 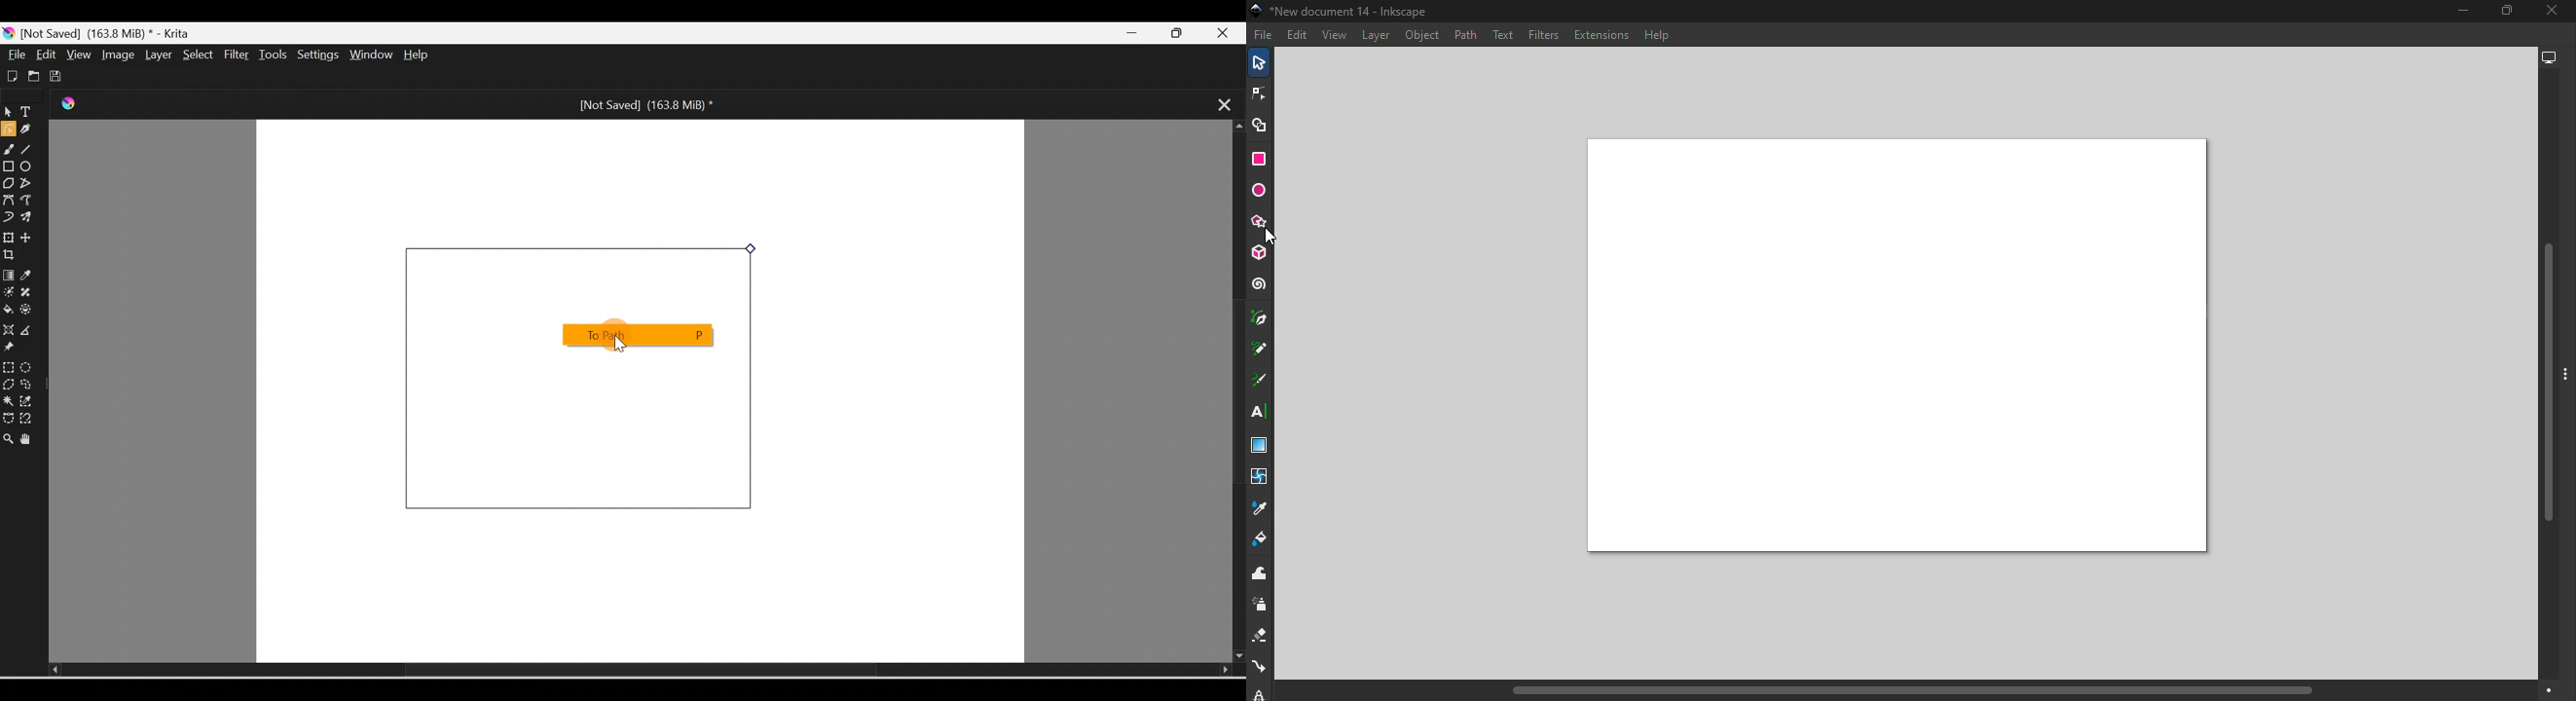 I want to click on Minimize , so click(x=2454, y=12).